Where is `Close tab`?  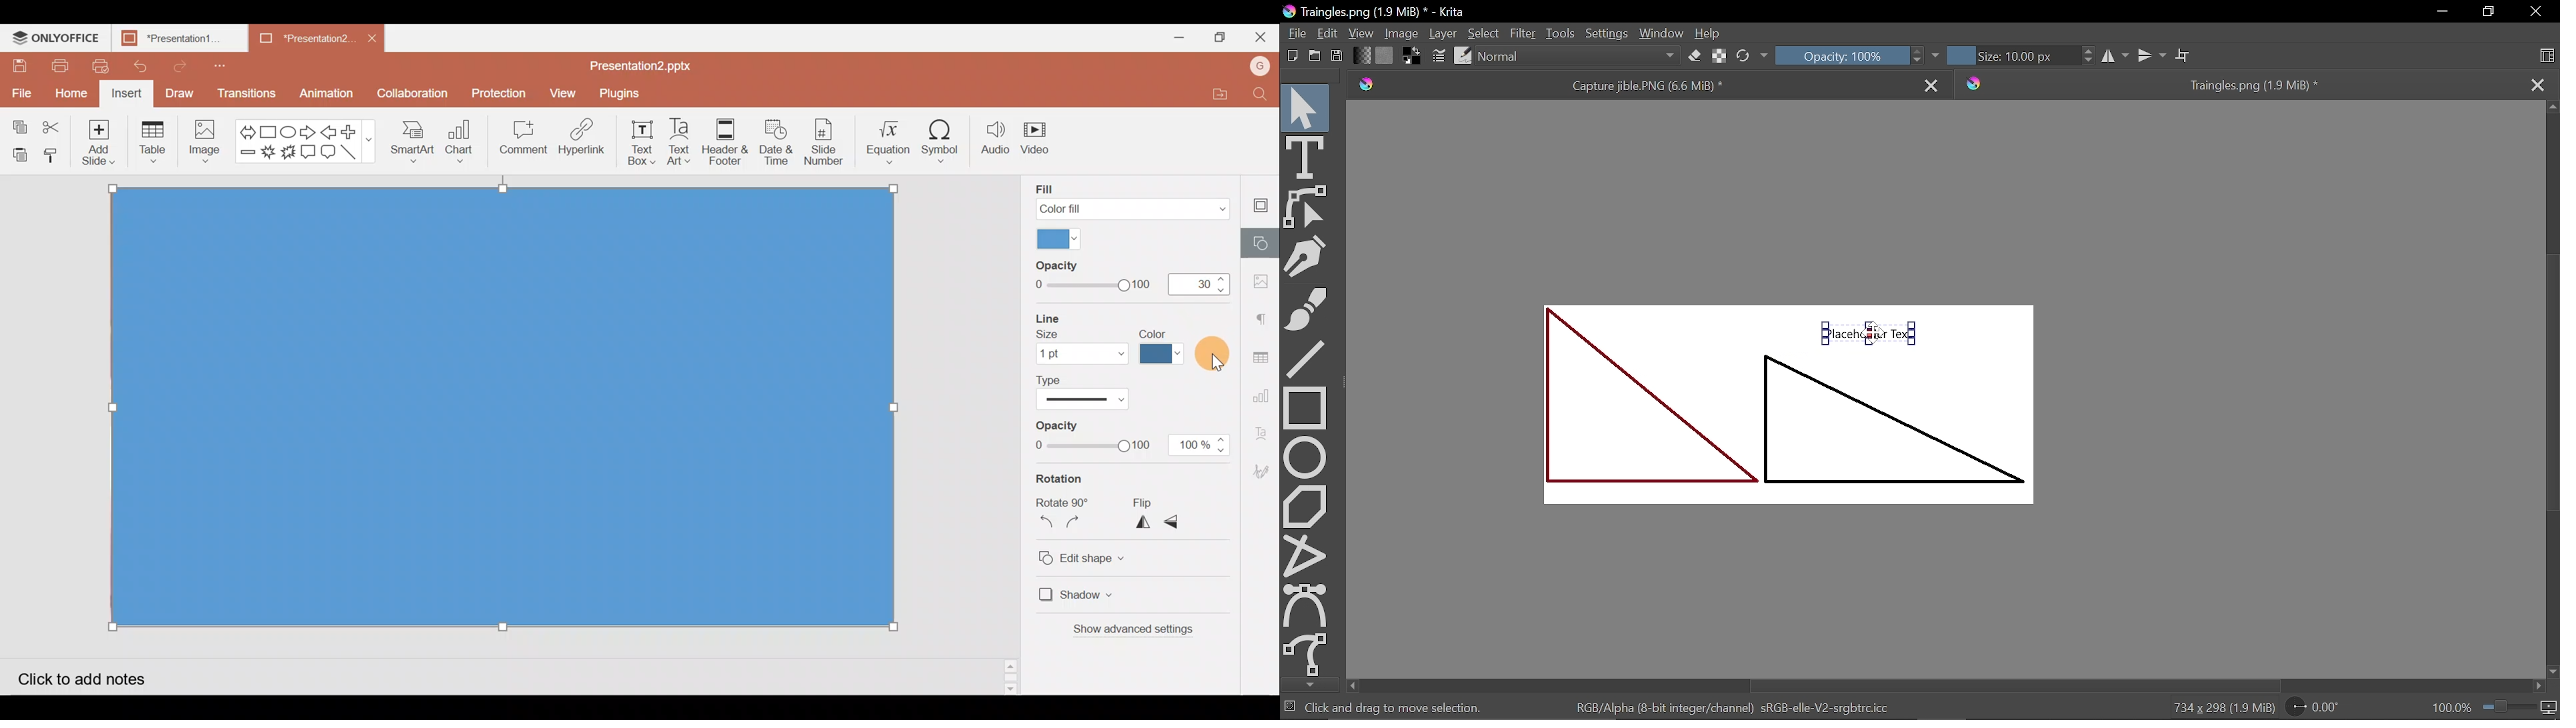 Close tab is located at coordinates (2543, 83).